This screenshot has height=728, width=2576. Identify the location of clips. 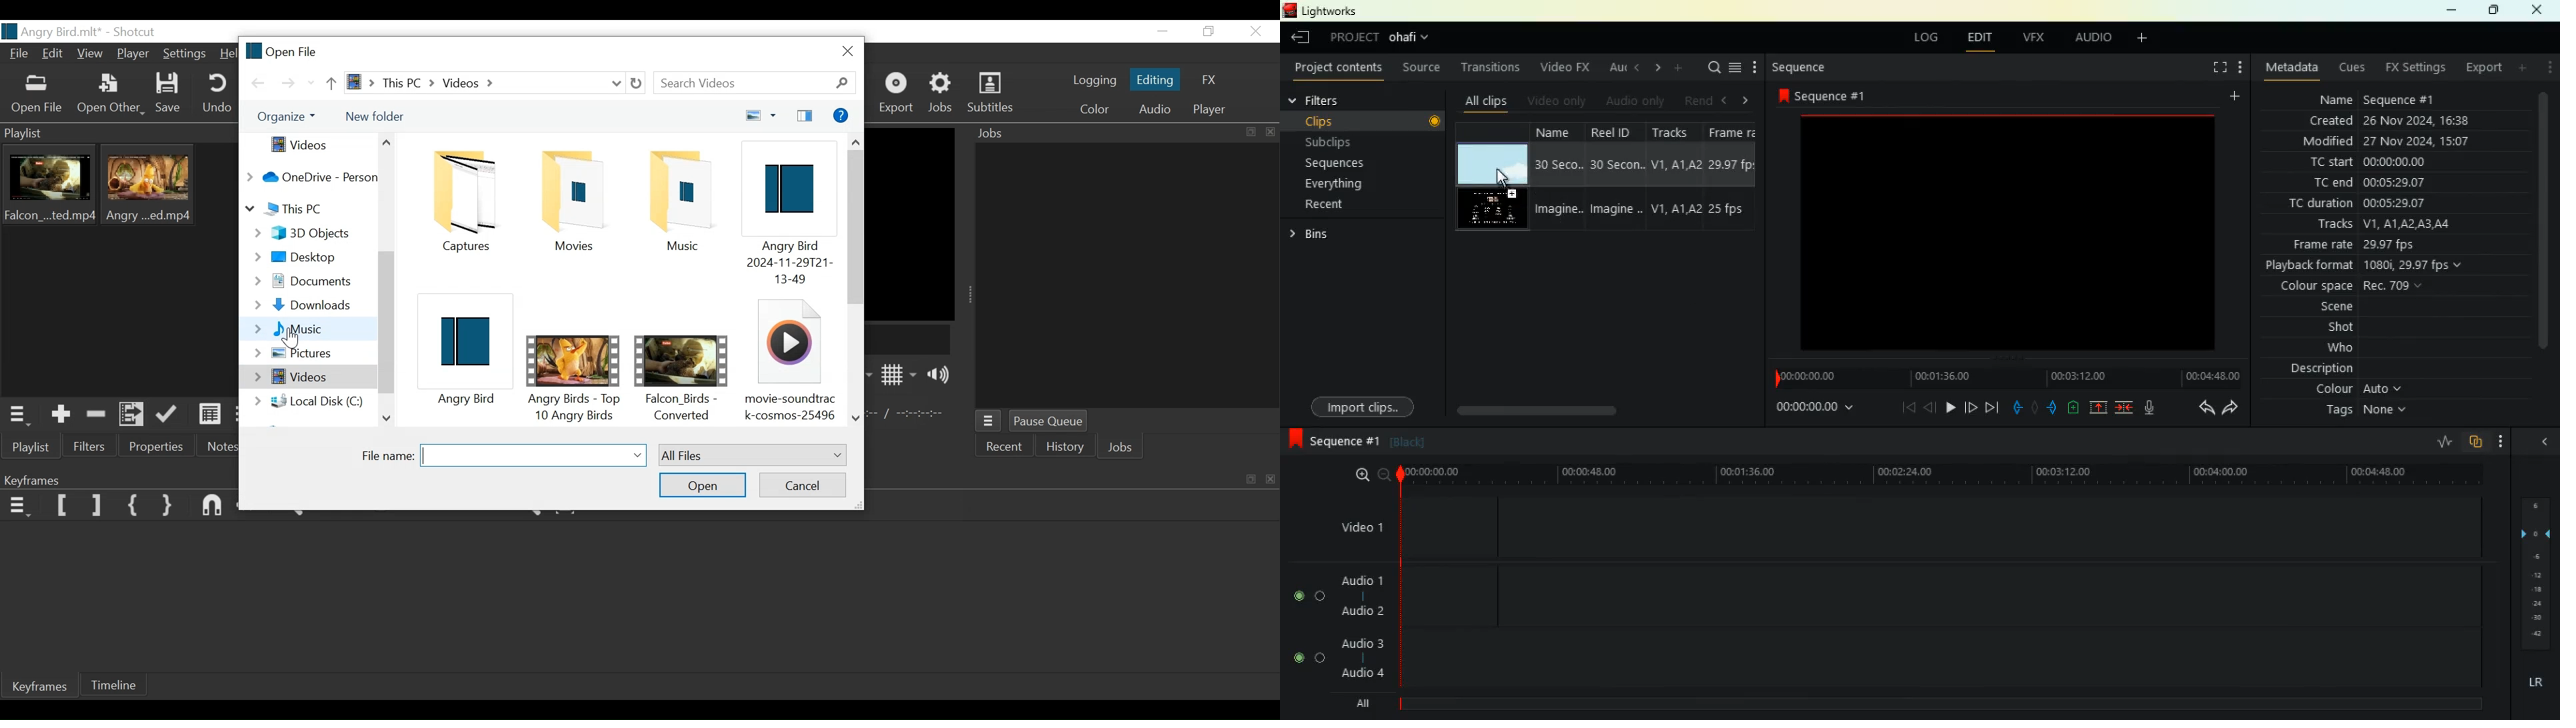
(1372, 121).